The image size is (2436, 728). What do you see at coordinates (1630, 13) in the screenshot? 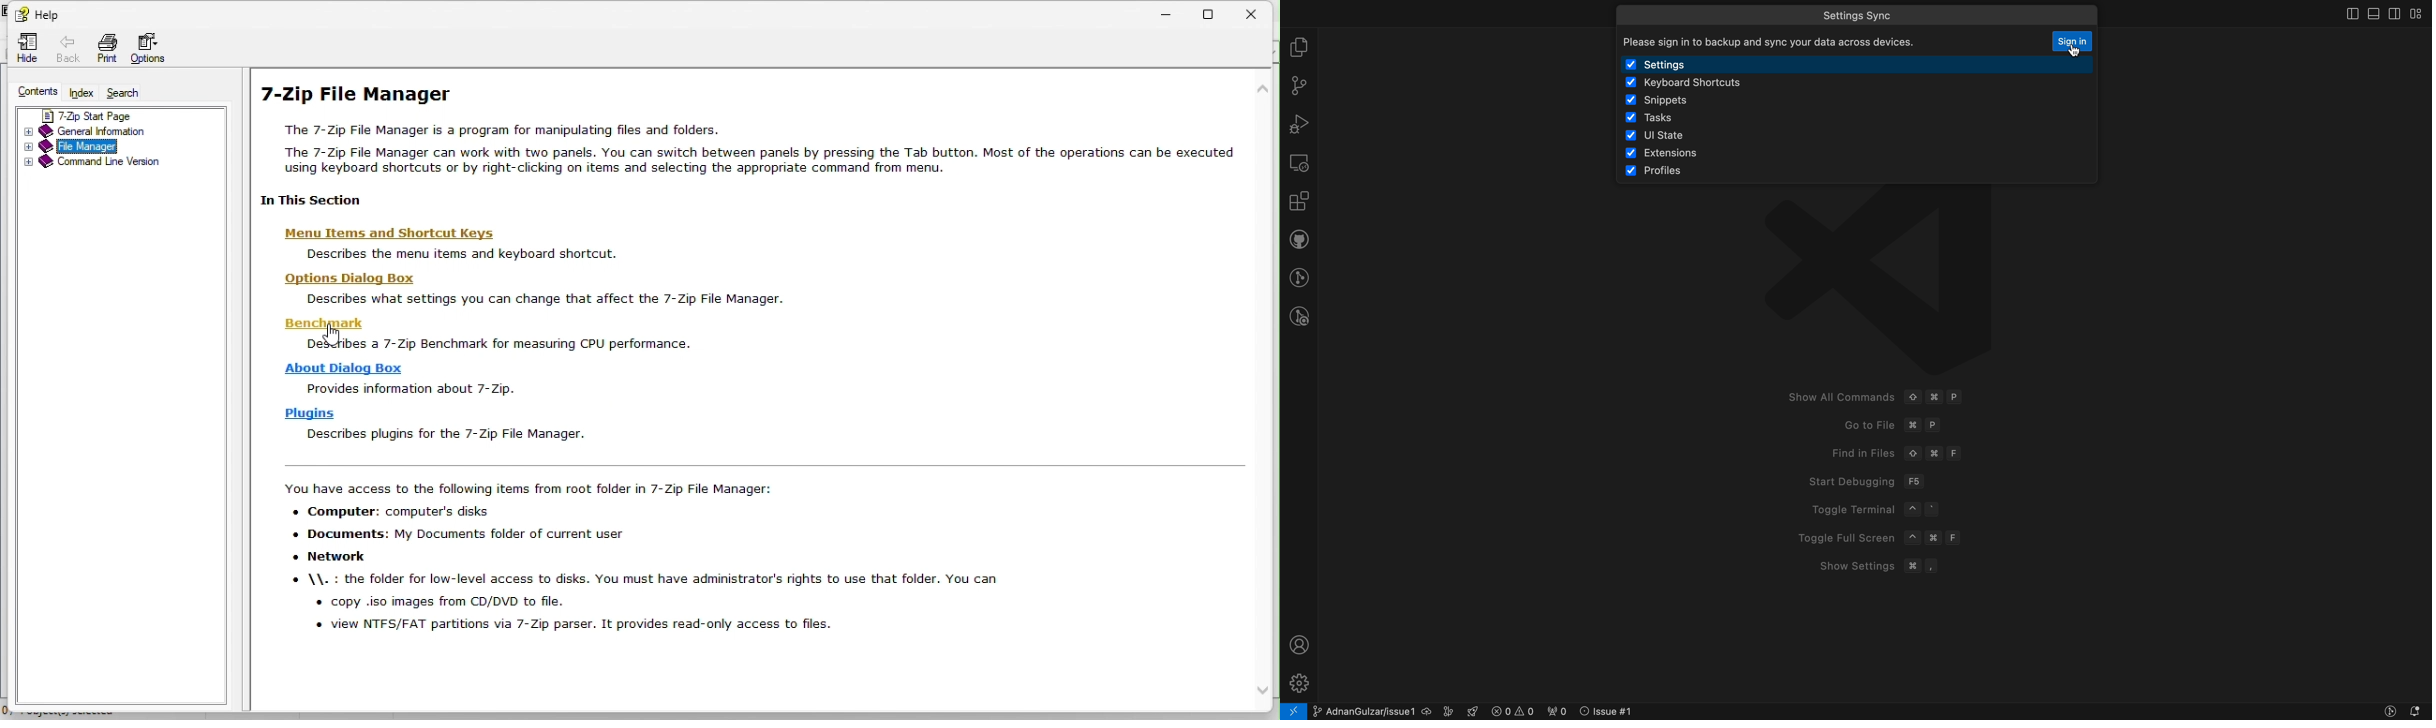
I see `arrows` at bounding box center [1630, 13].